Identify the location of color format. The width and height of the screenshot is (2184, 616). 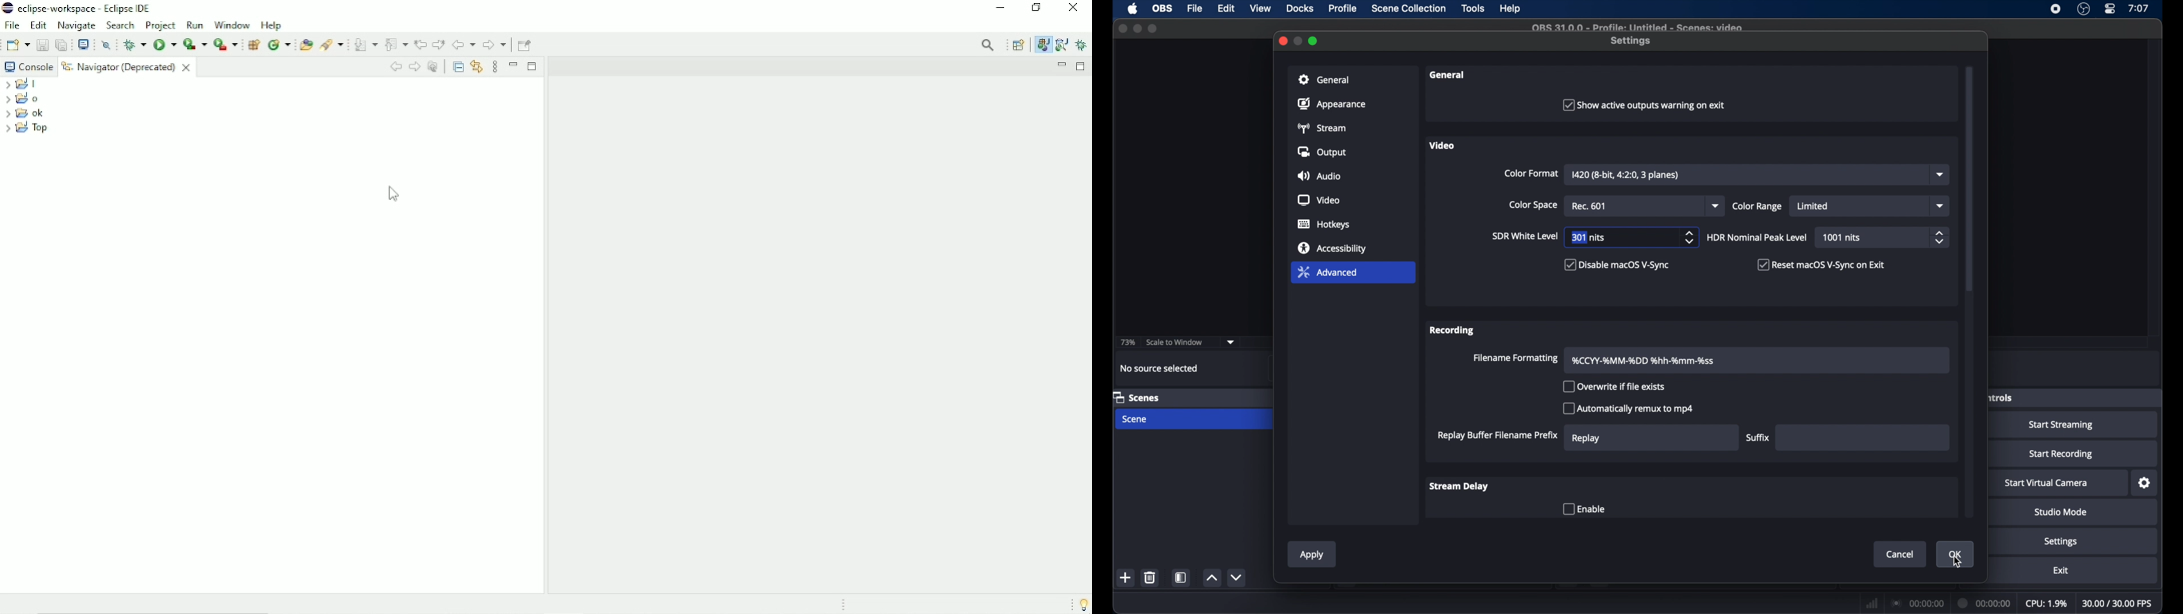
(1531, 173).